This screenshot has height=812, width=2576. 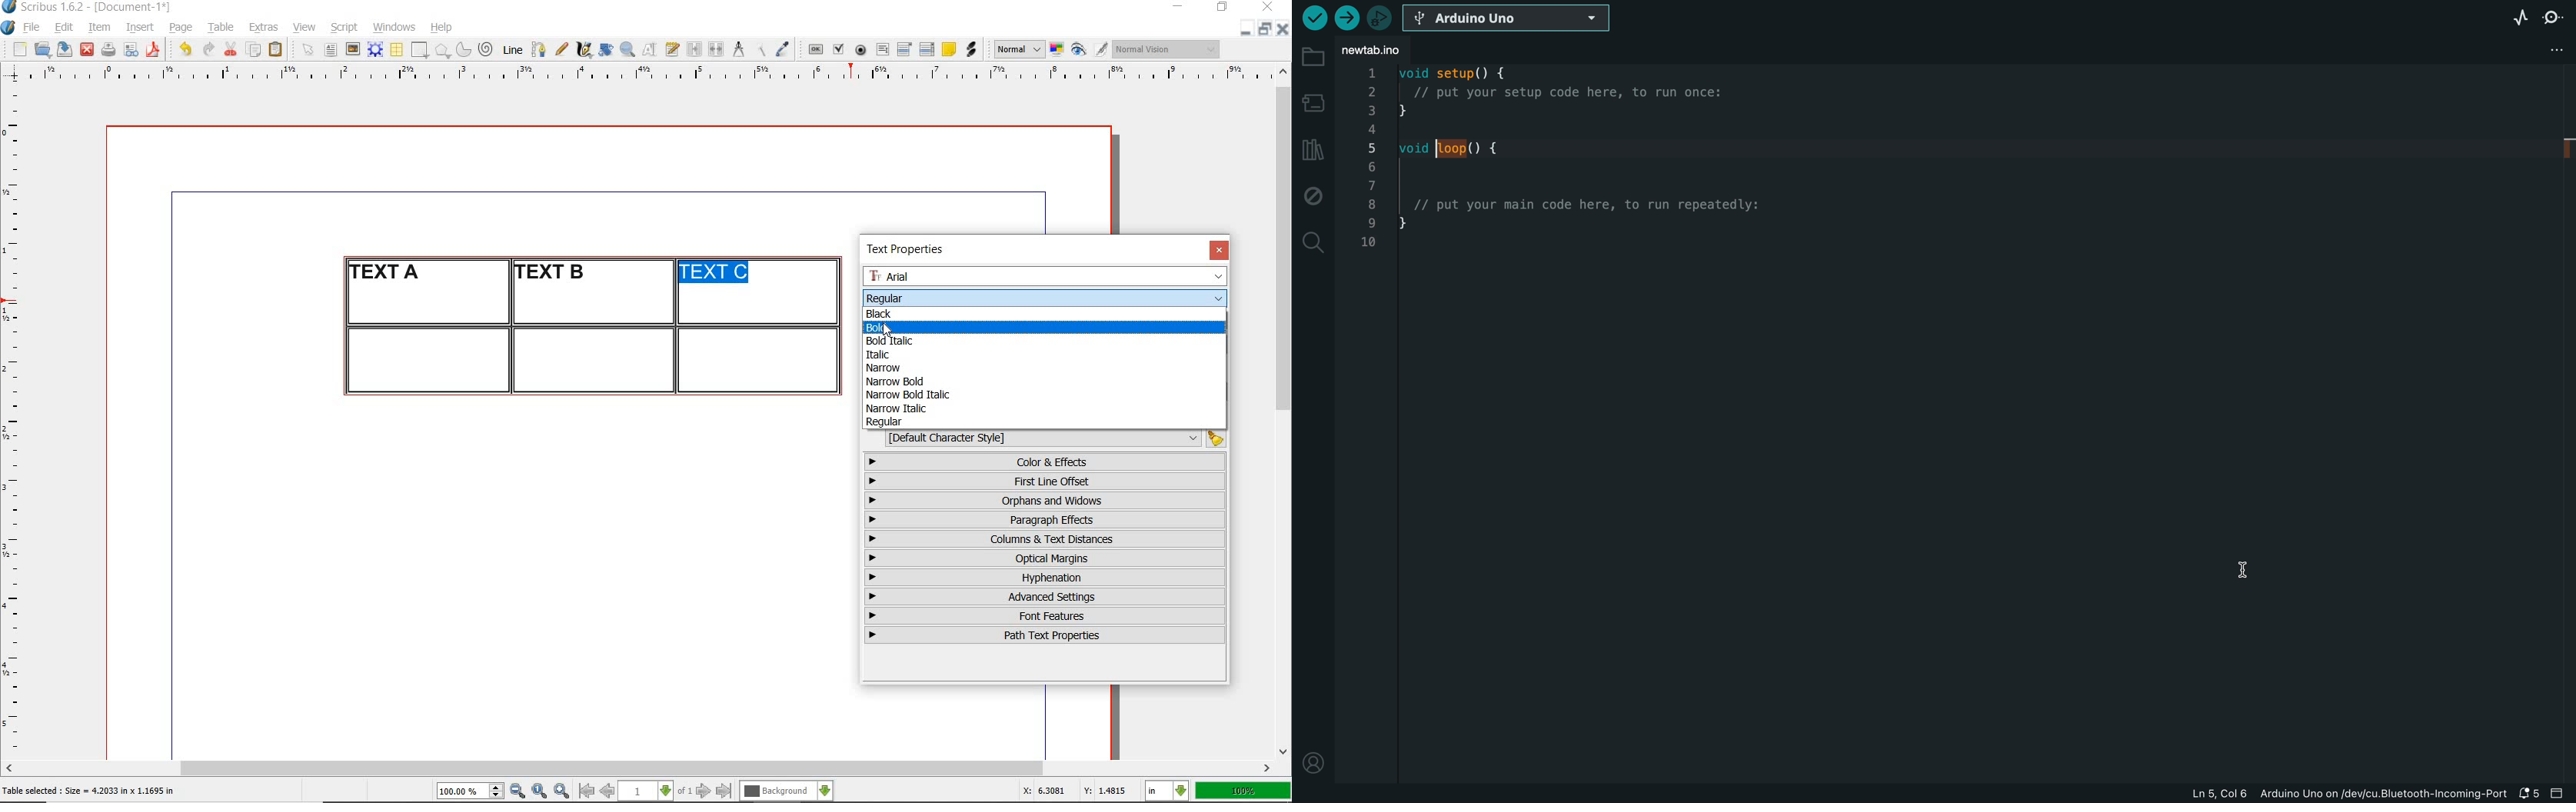 I want to click on select the current unit, so click(x=1167, y=791).